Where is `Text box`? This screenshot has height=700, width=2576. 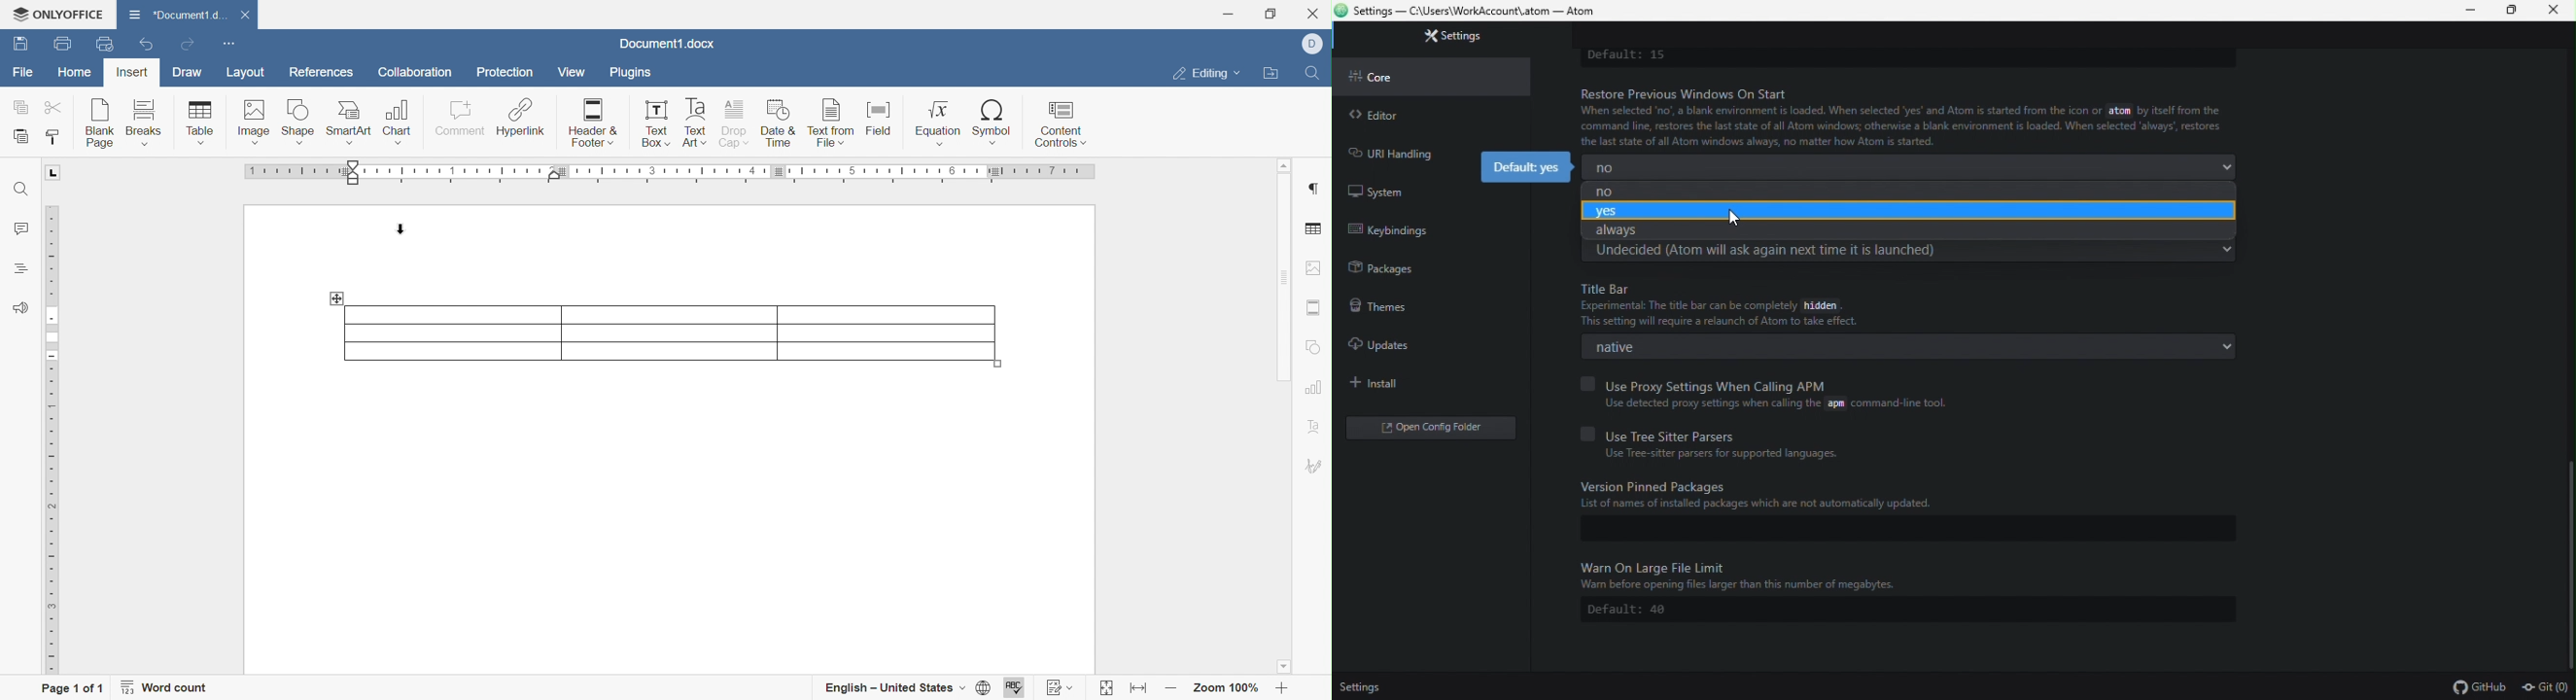
Text box is located at coordinates (655, 125).